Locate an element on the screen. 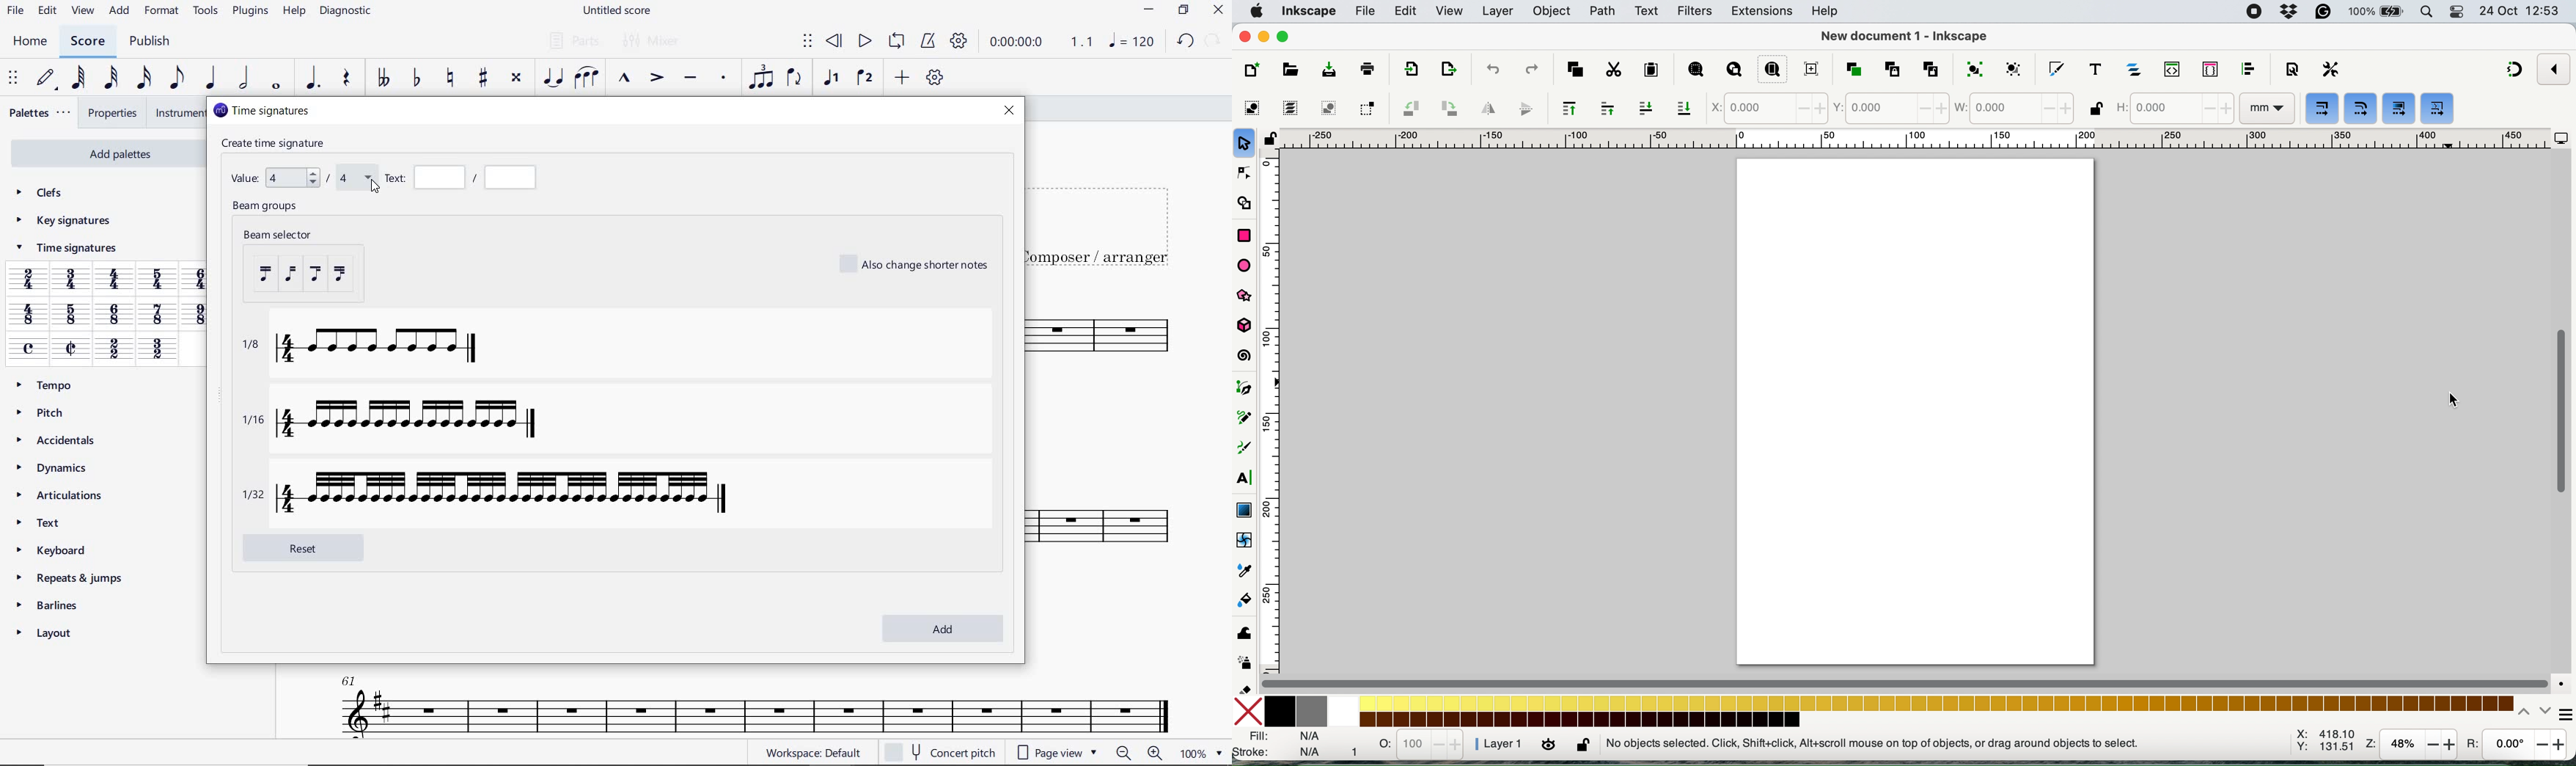 The width and height of the screenshot is (2576, 784). PLAY SPEED is located at coordinates (1042, 43).